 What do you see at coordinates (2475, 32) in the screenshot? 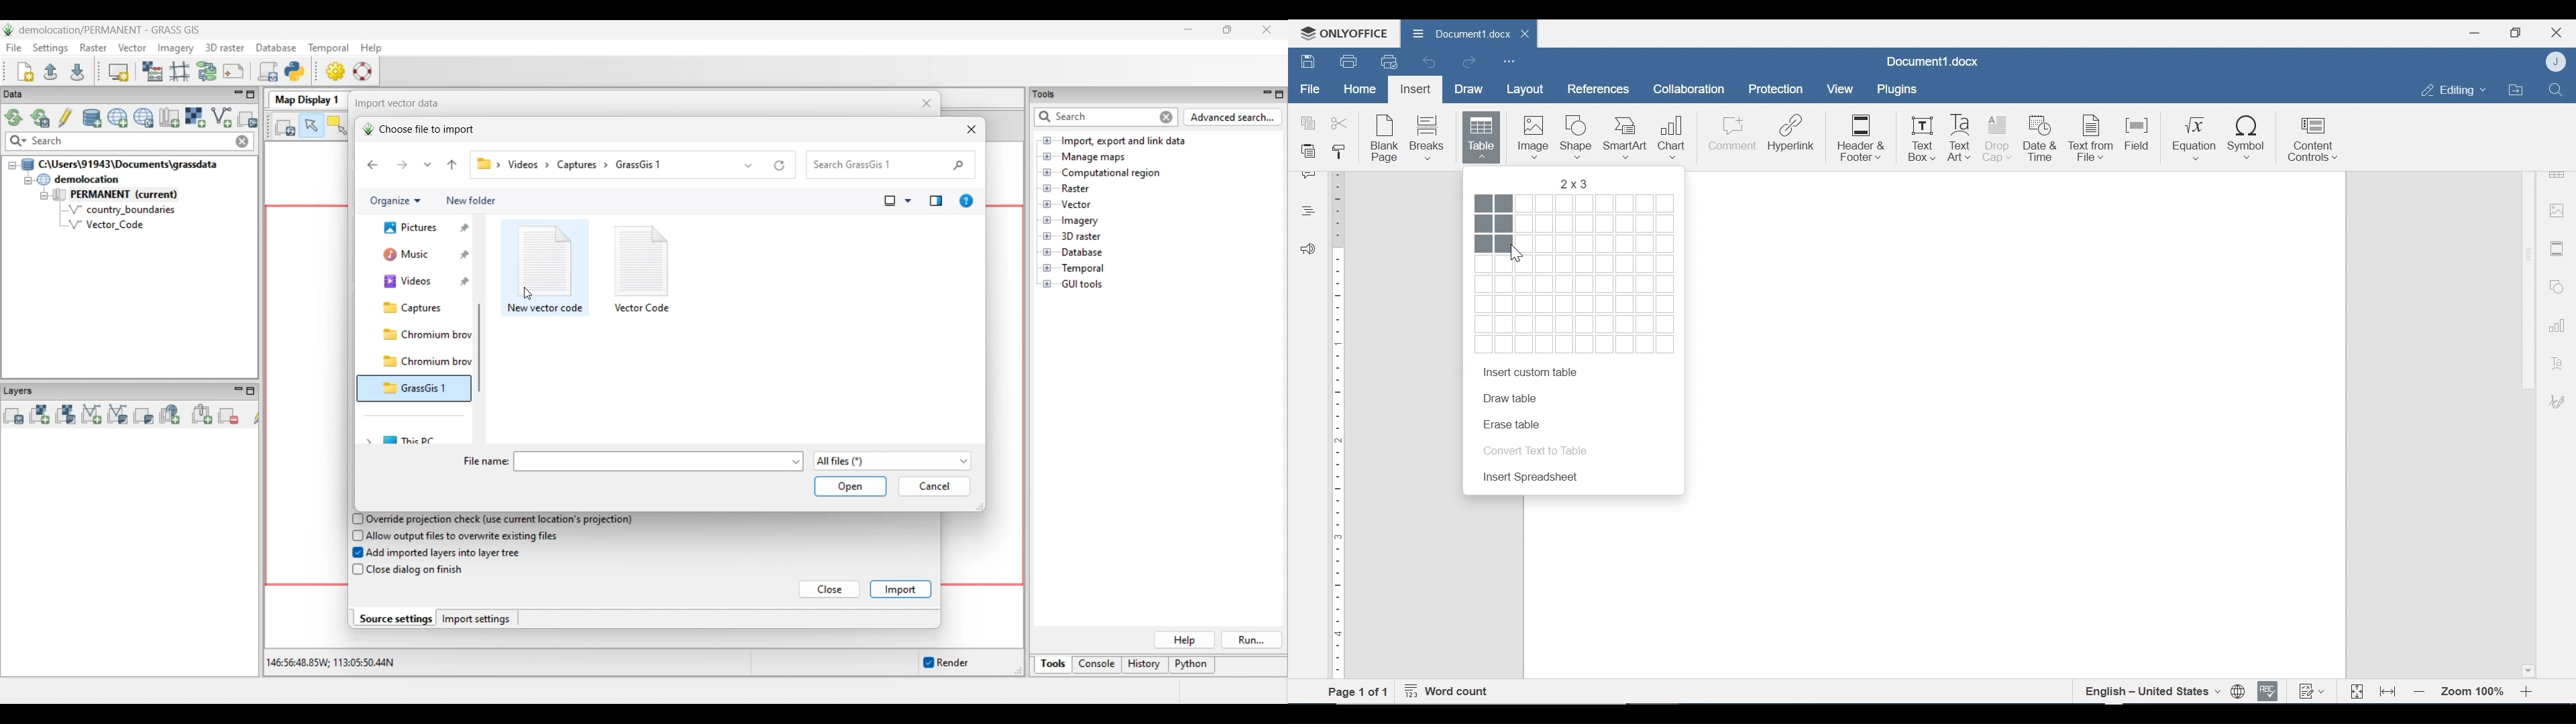
I see `minimize` at bounding box center [2475, 32].